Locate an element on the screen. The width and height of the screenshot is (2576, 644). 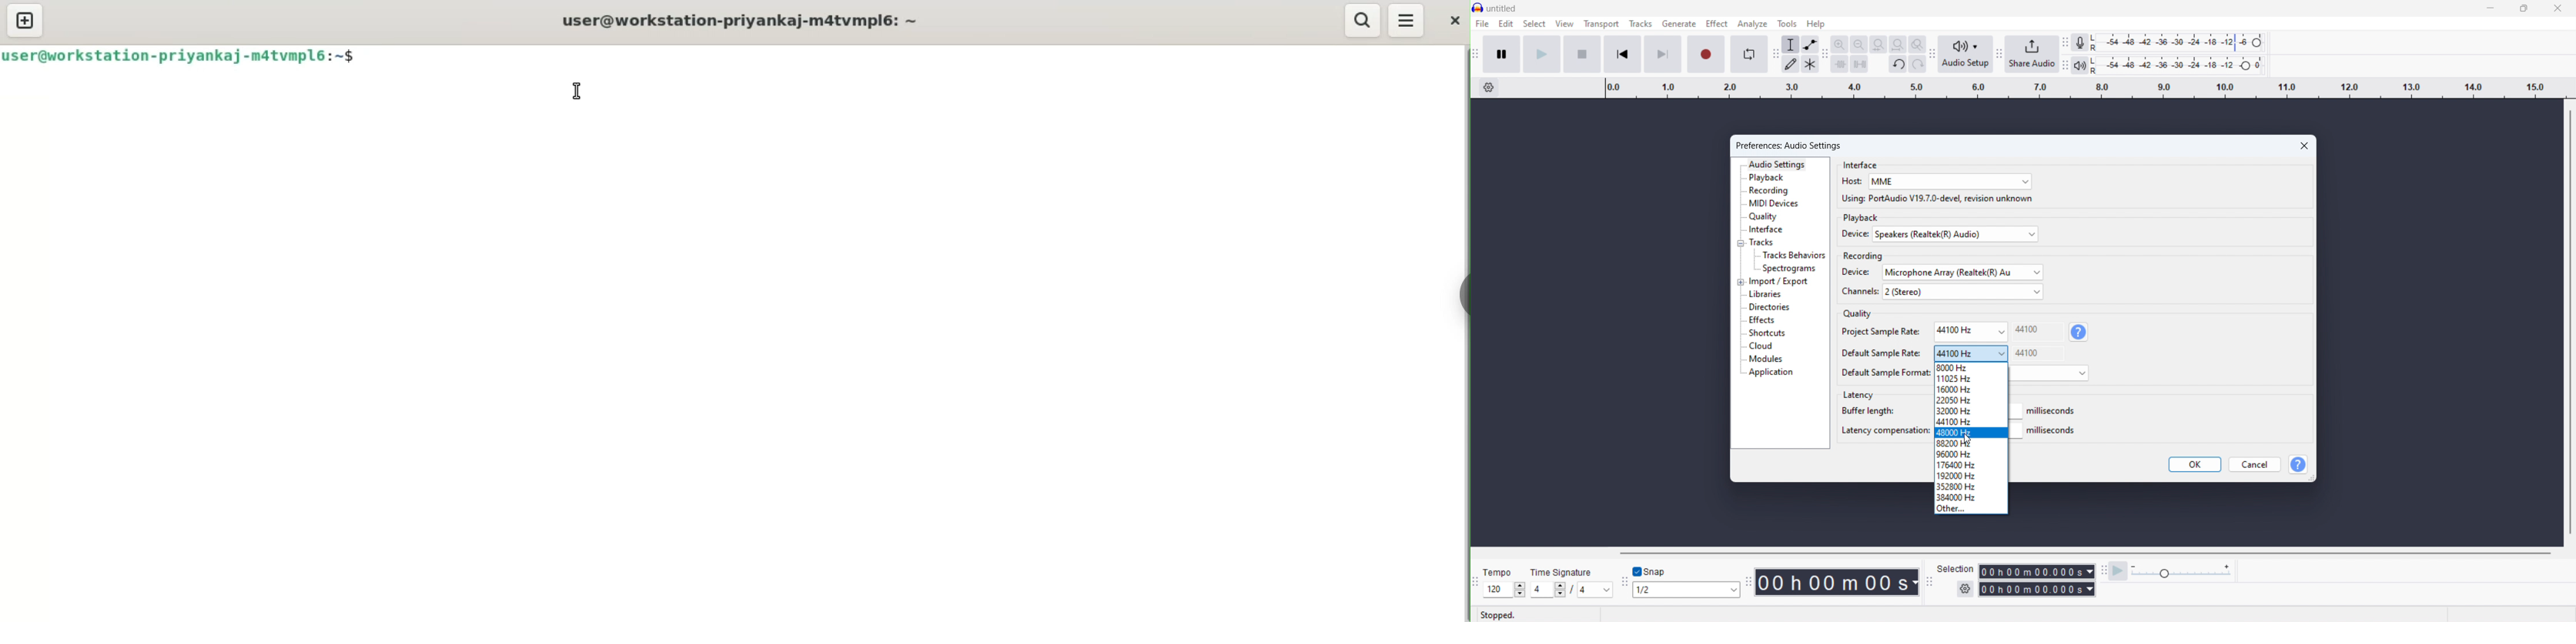
set snapping is located at coordinates (1686, 589).